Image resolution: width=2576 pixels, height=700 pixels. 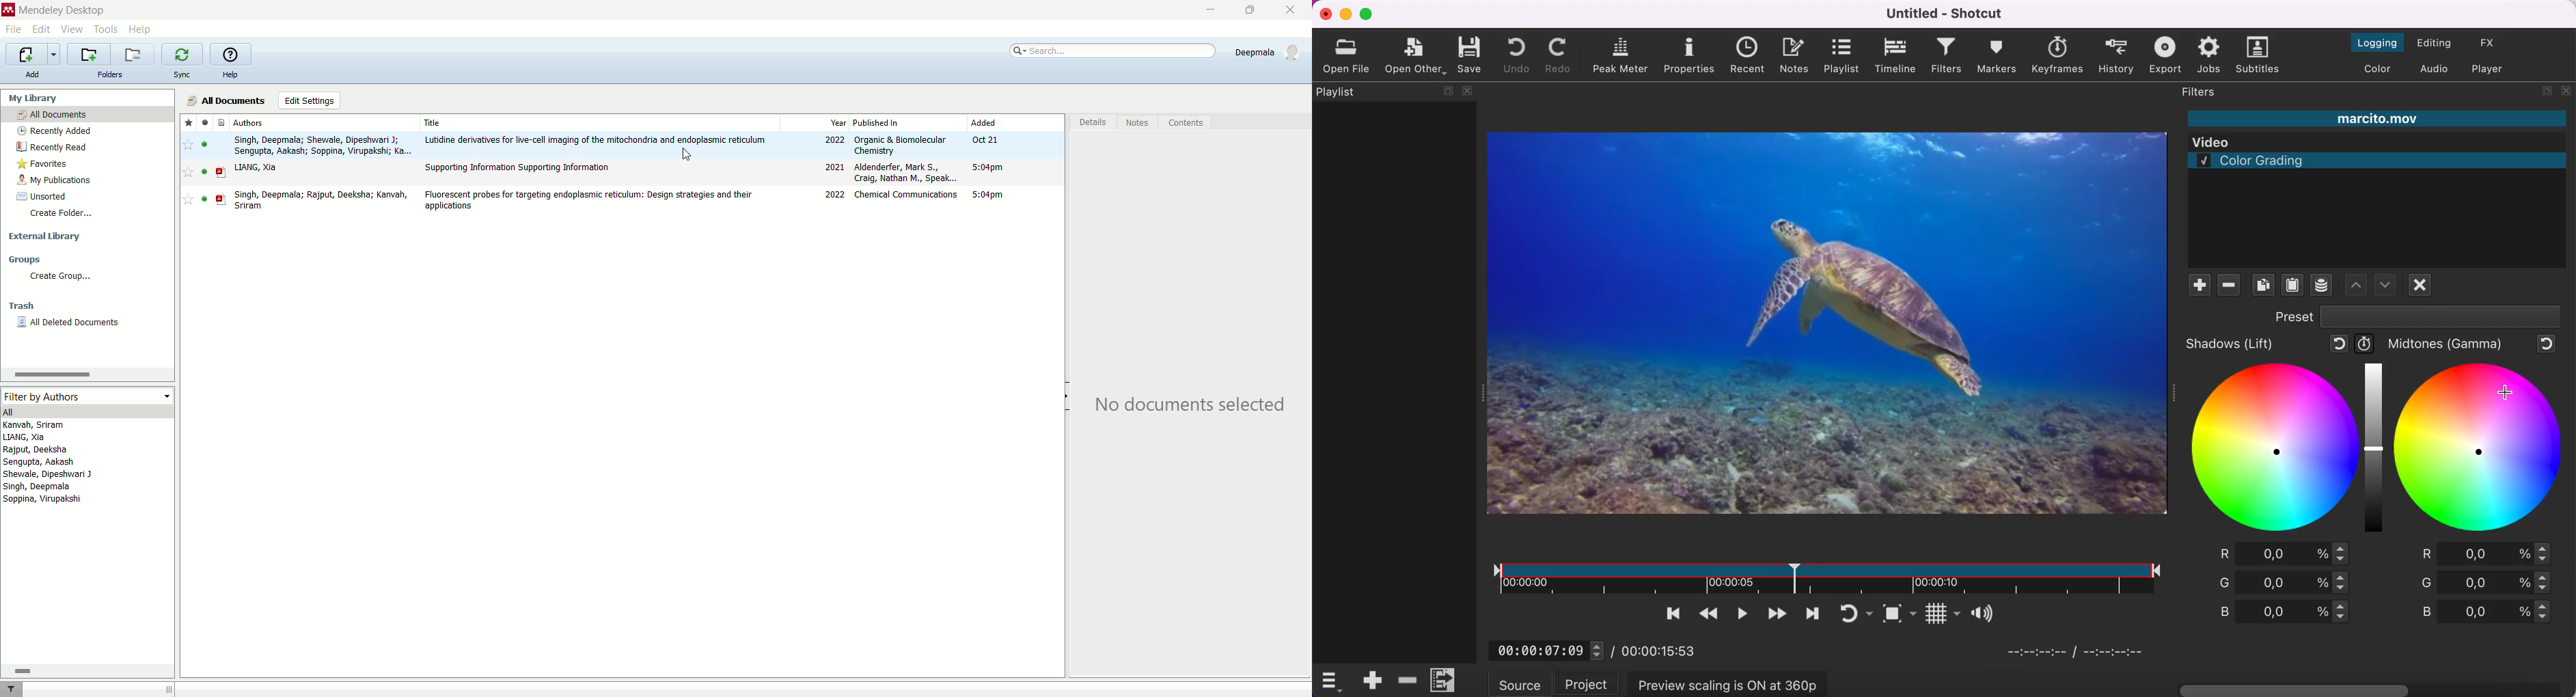 I want to click on deselect filter, so click(x=2422, y=286).